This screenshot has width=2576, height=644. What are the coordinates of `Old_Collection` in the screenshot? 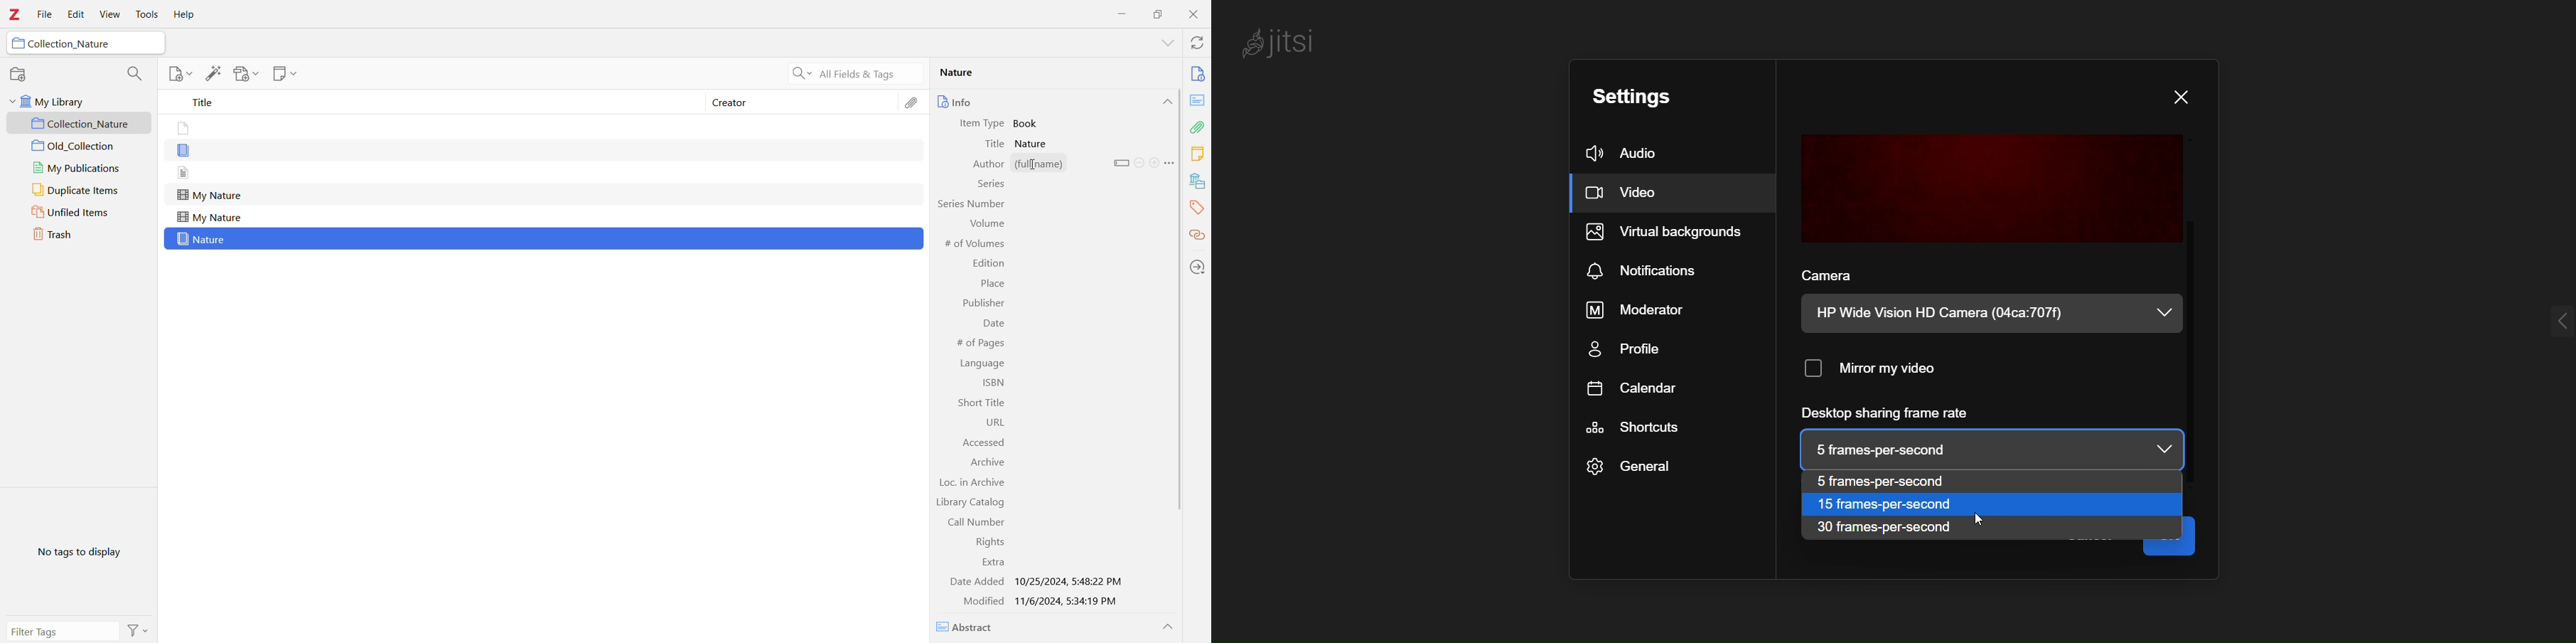 It's located at (80, 147).